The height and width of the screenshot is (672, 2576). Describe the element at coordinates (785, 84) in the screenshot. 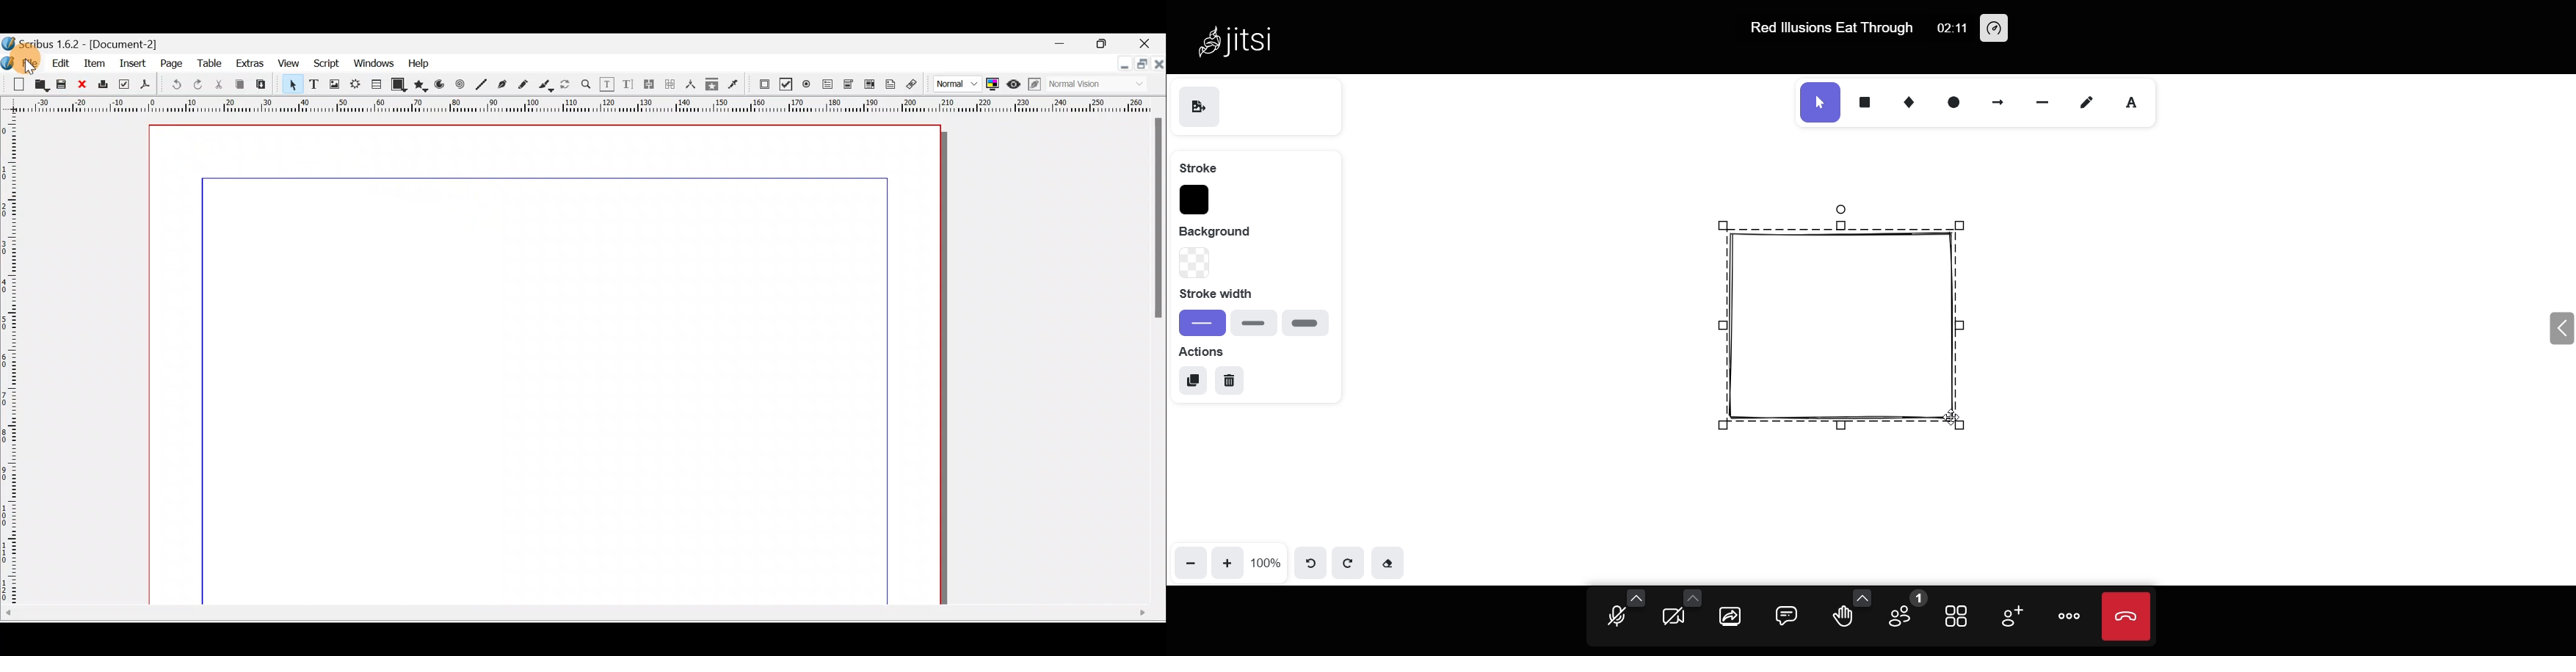

I see `PDF check box` at that location.